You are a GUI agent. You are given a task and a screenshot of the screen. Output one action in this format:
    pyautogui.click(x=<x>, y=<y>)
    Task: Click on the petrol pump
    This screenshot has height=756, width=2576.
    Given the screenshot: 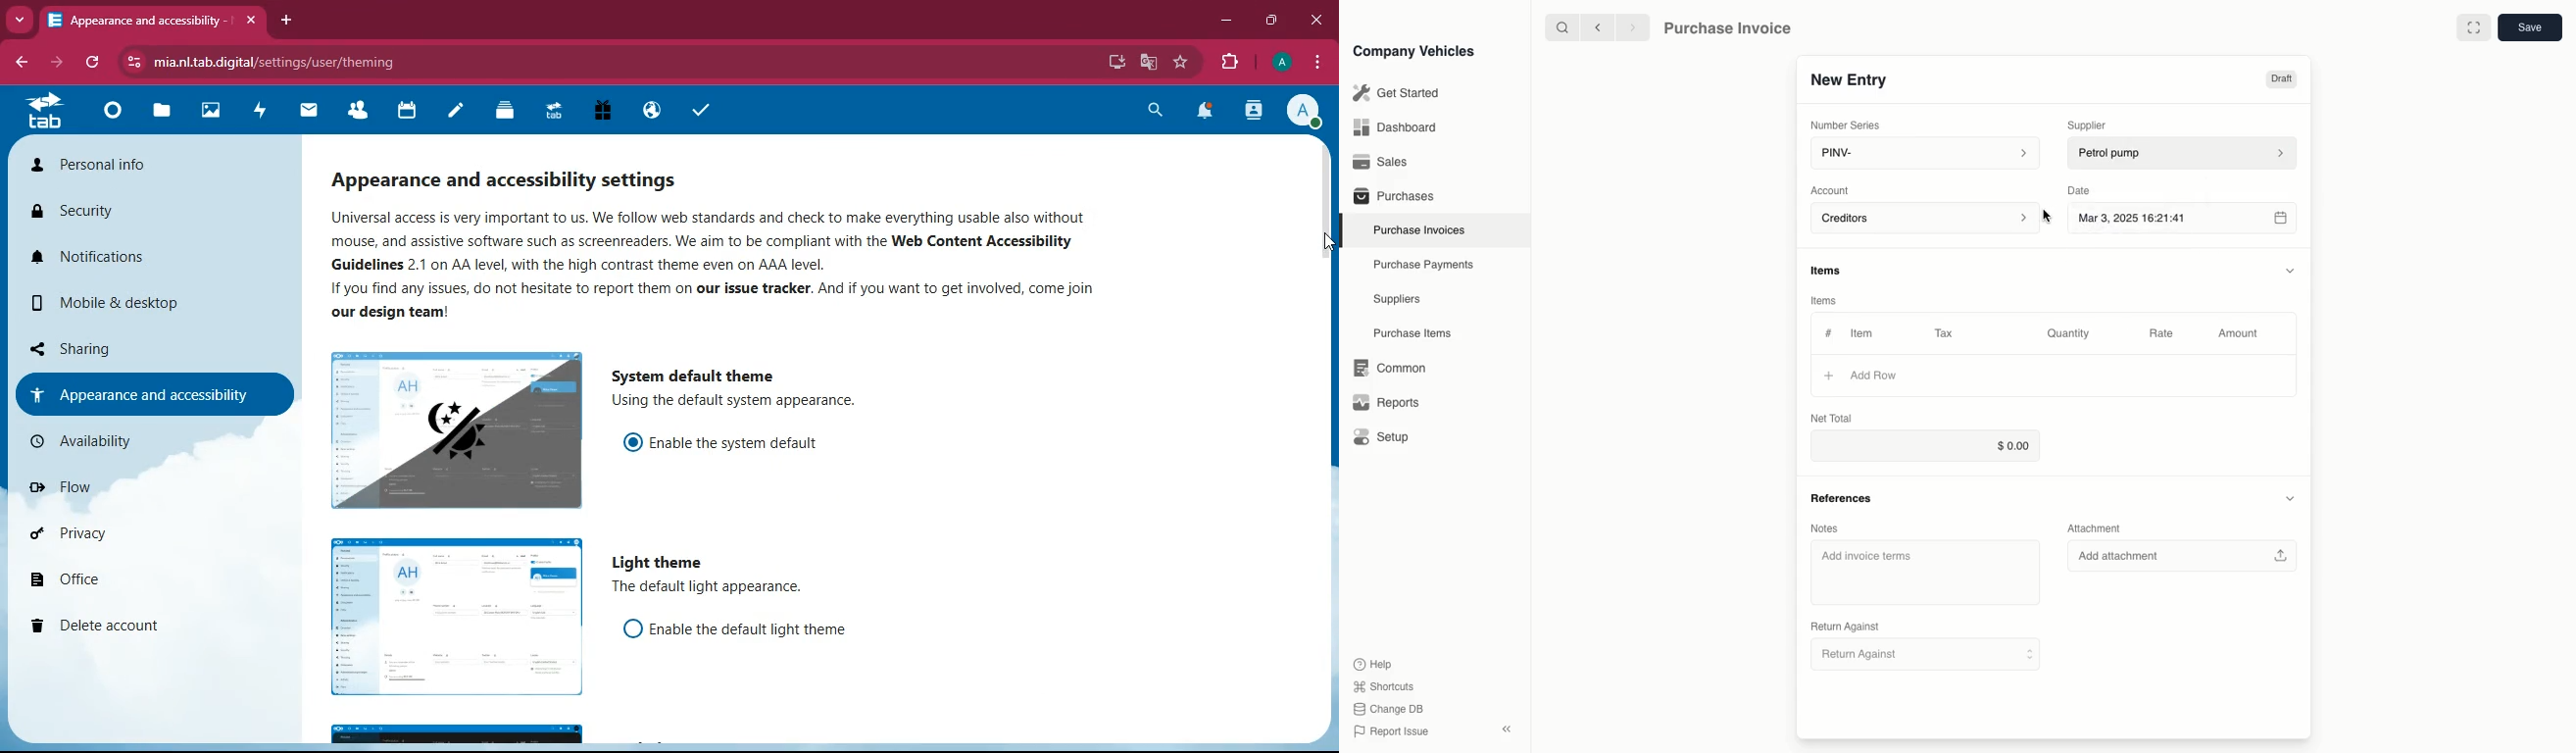 What is the action you would take?
    pyautogui.click(x=2179, y=154)
    